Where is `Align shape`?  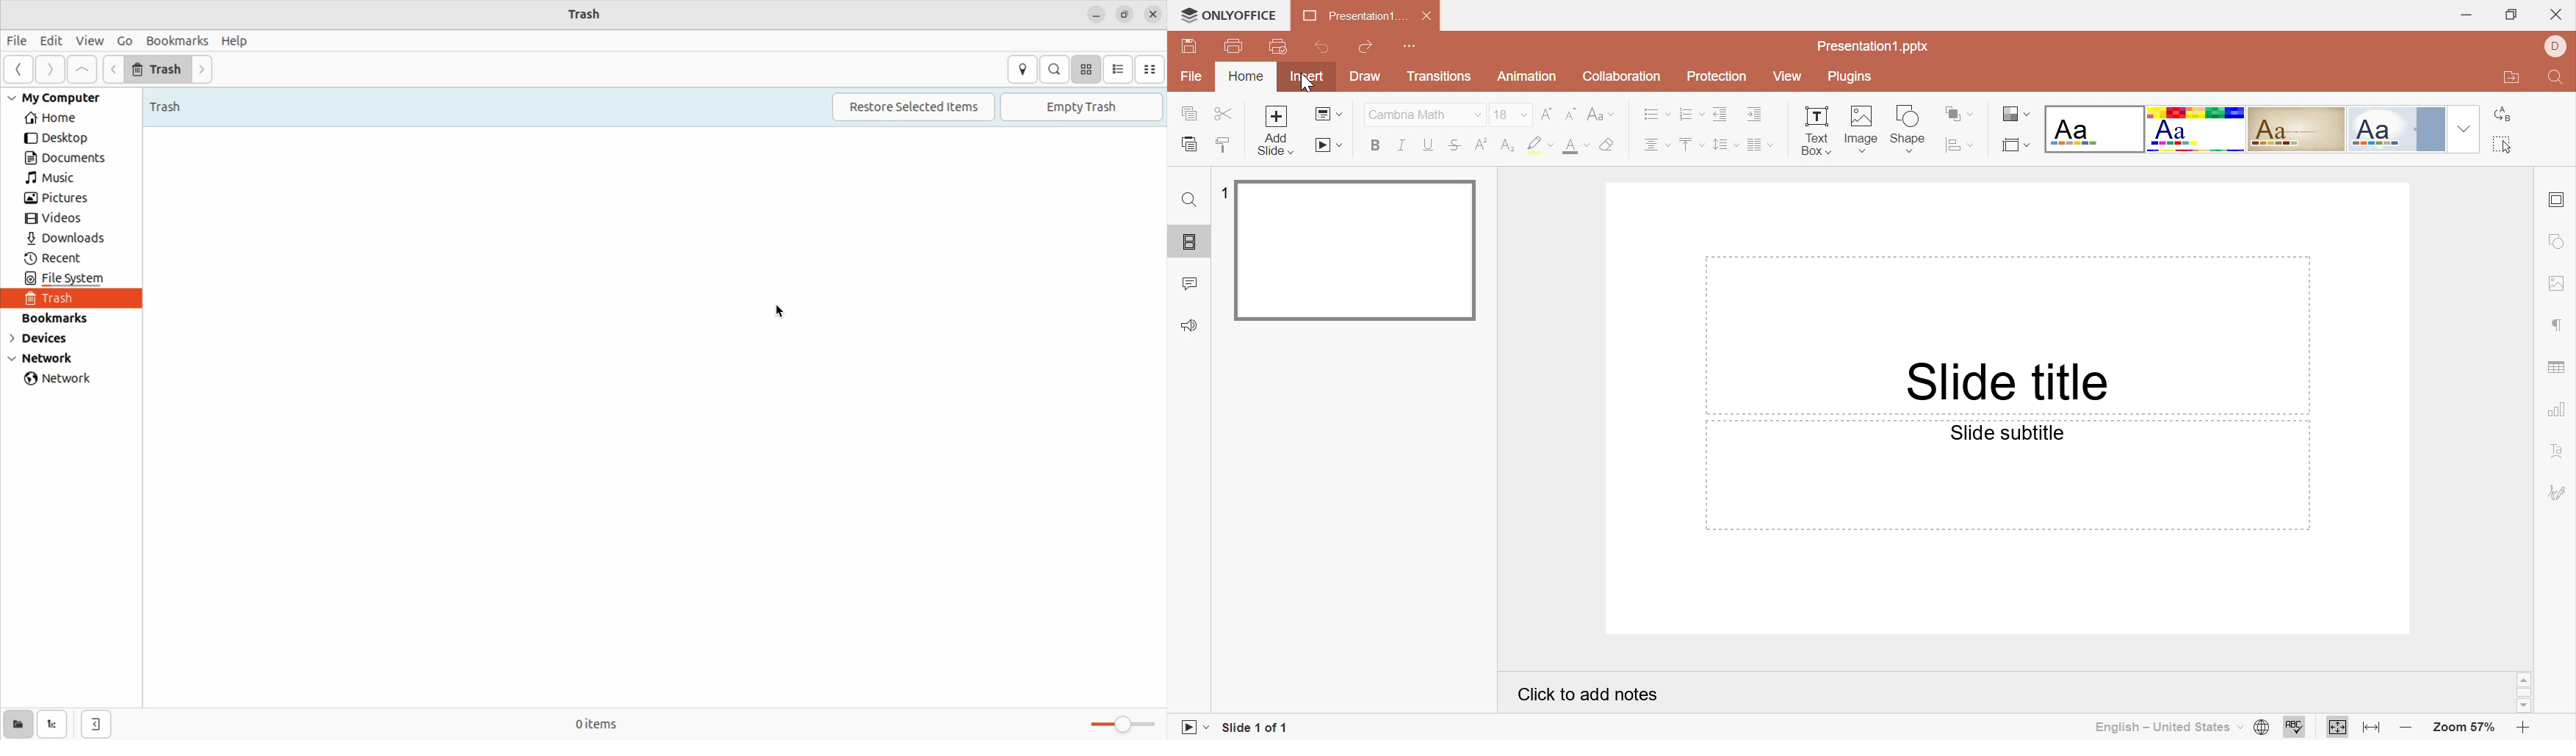 Align shape is located at coordinates (1960, 144).